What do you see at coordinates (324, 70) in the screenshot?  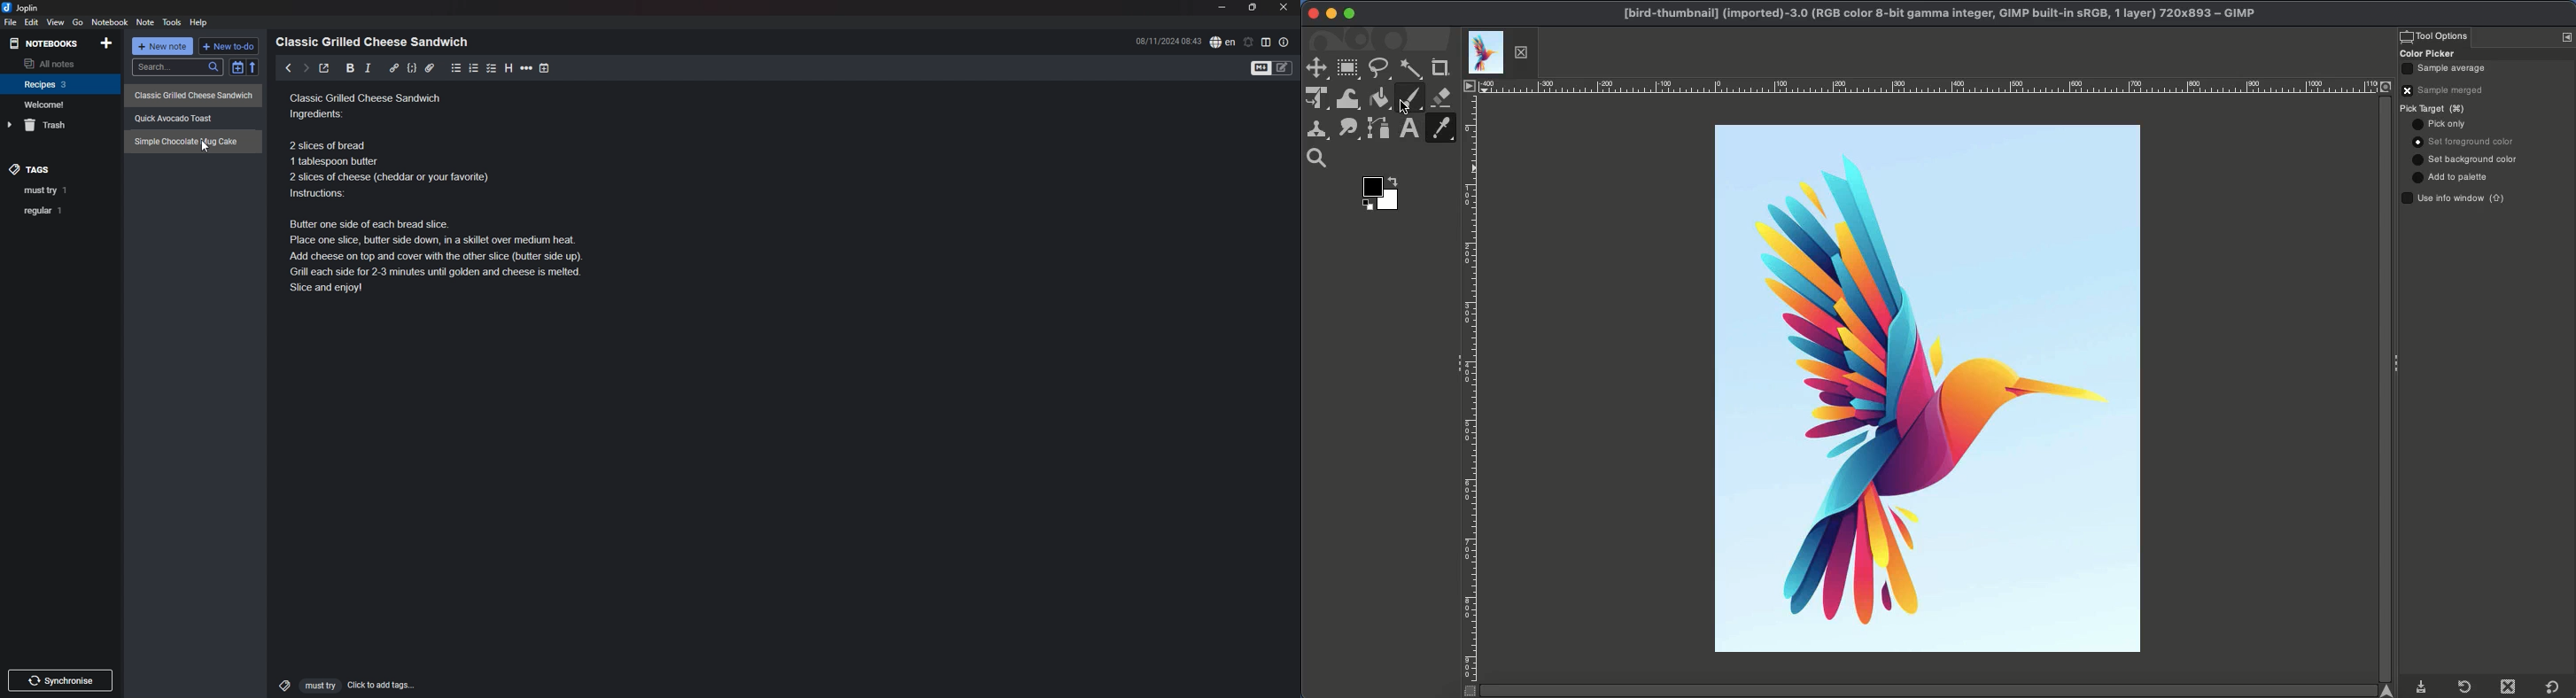 I see `toggle external editor` at bounding box center [324, 70].